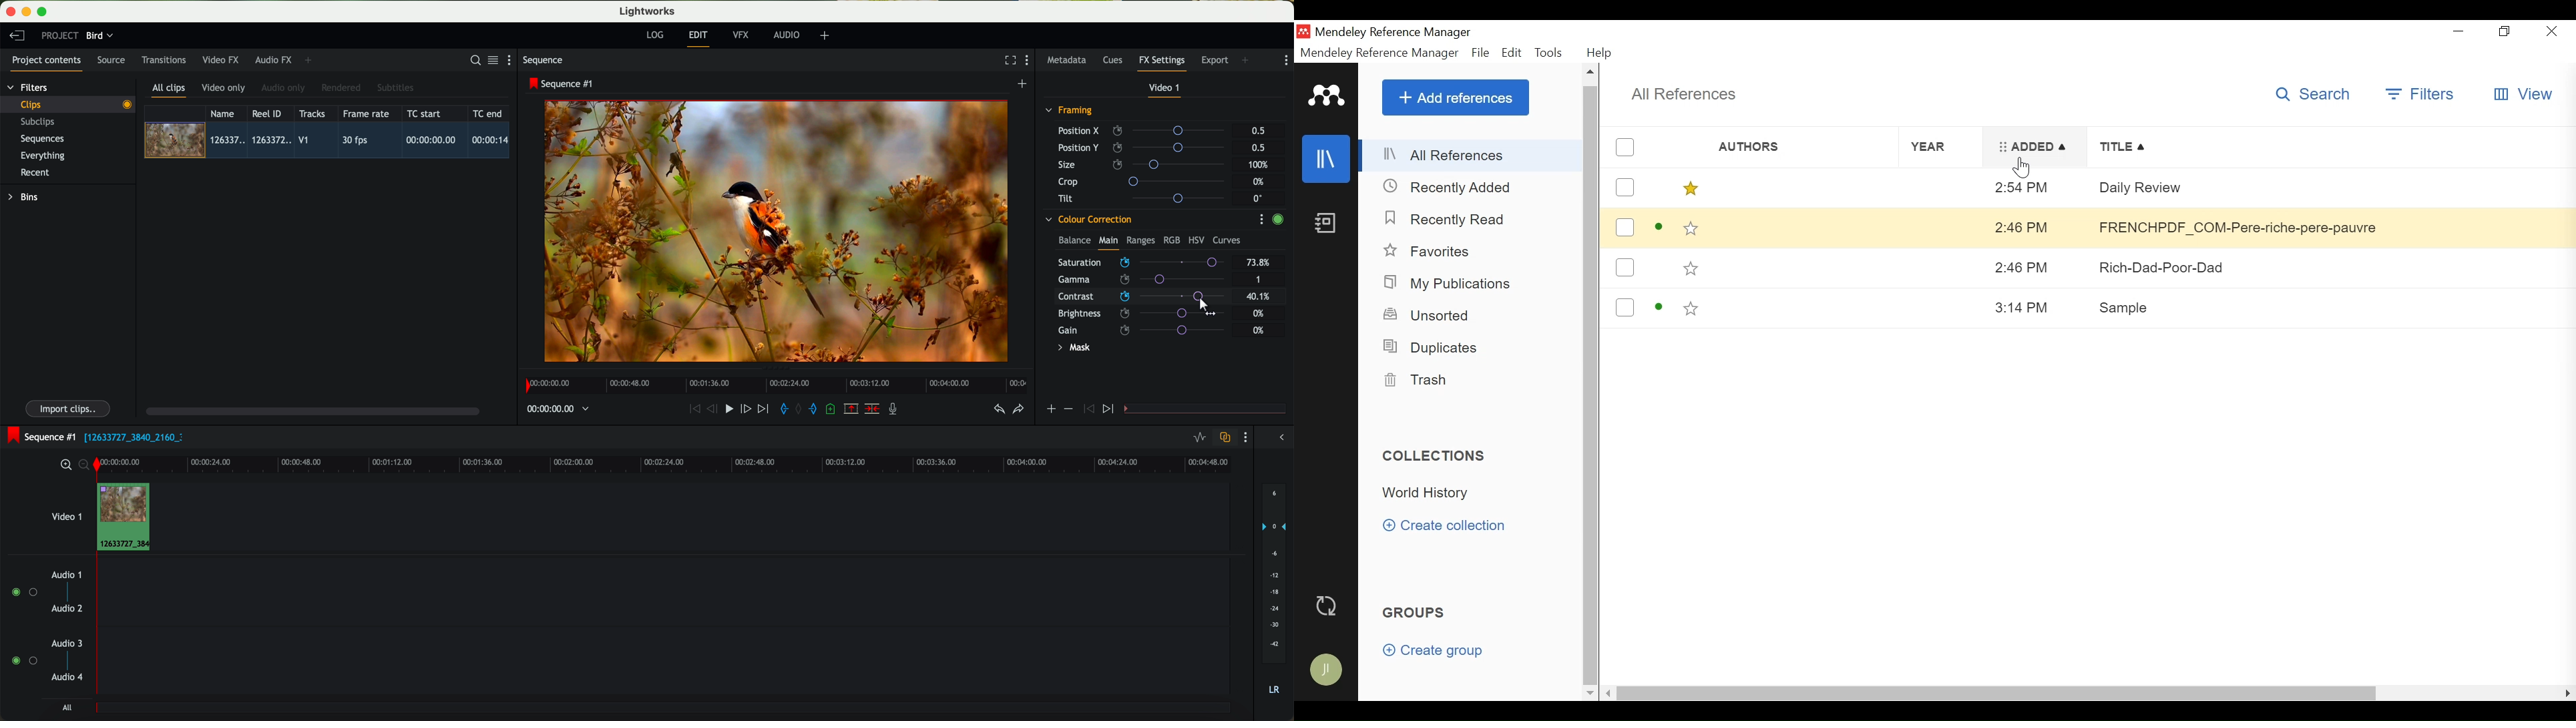  I want to click on ranges, so click(1141, 240).